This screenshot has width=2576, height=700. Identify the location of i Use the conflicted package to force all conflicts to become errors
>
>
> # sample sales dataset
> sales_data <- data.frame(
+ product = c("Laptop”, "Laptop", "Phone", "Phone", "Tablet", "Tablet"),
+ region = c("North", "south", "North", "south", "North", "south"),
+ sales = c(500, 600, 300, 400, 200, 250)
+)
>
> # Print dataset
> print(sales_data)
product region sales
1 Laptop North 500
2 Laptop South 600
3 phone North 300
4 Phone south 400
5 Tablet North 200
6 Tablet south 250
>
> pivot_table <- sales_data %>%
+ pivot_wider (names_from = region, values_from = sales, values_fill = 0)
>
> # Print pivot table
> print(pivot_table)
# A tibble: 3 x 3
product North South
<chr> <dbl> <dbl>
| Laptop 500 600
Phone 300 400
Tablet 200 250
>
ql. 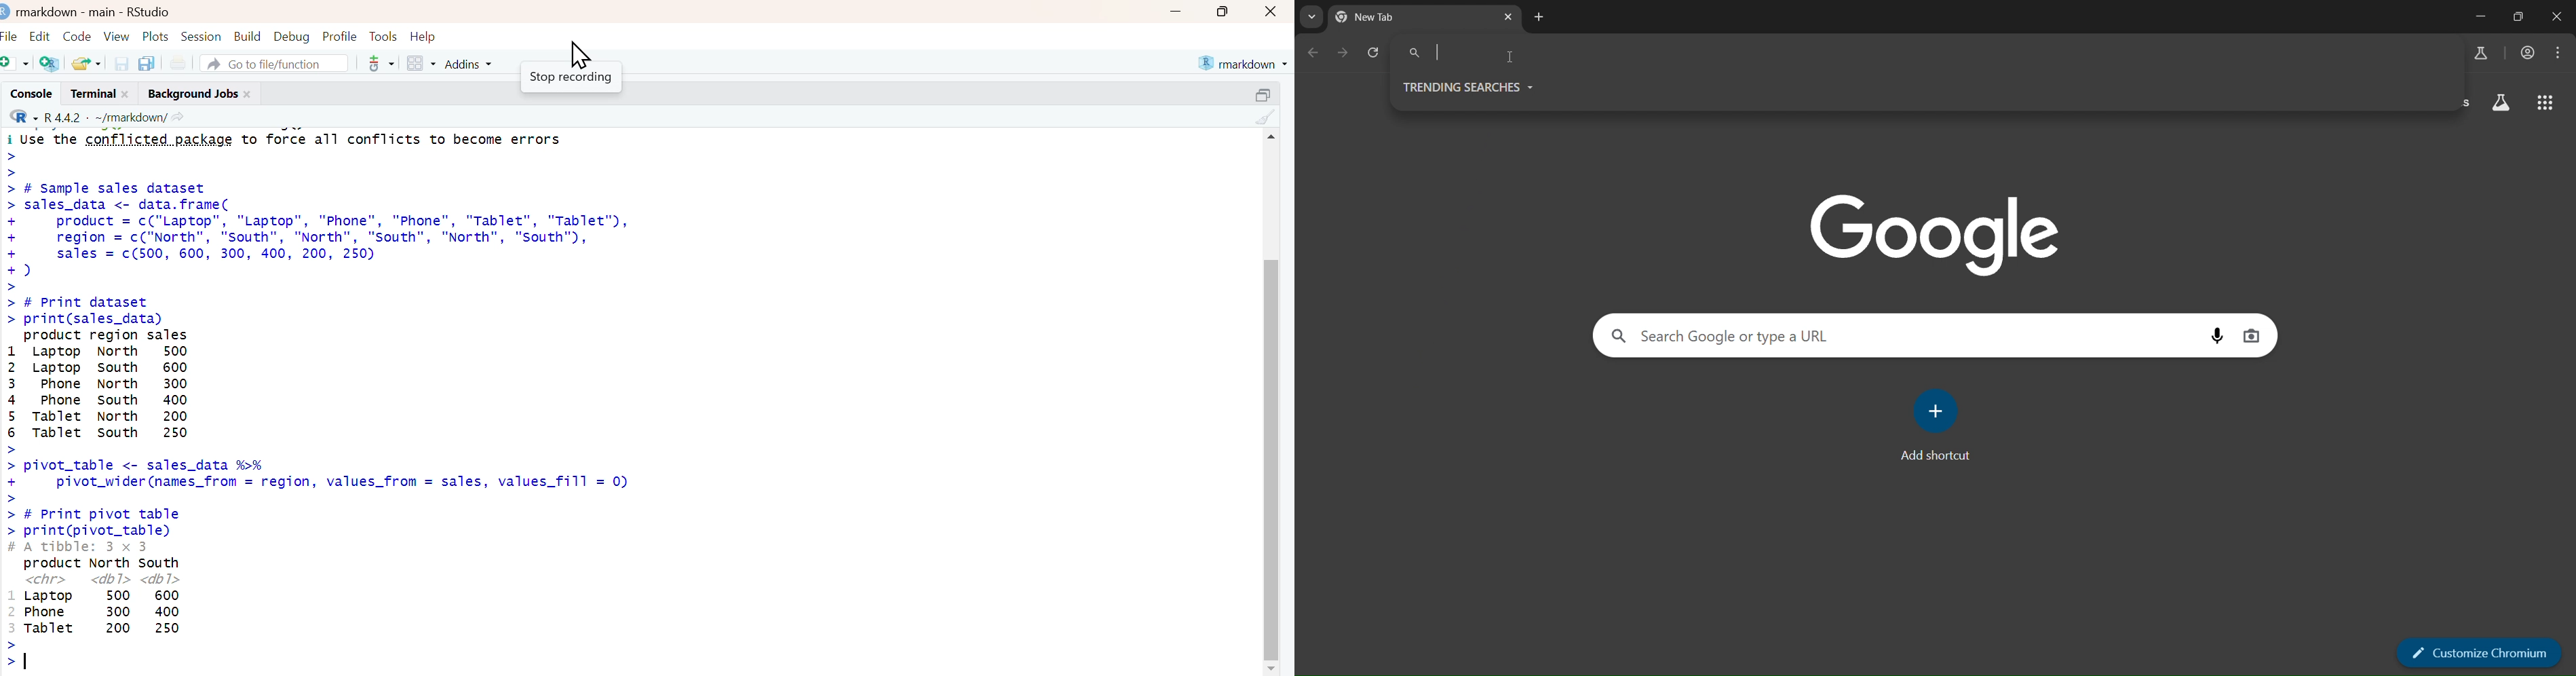
(380, 401).